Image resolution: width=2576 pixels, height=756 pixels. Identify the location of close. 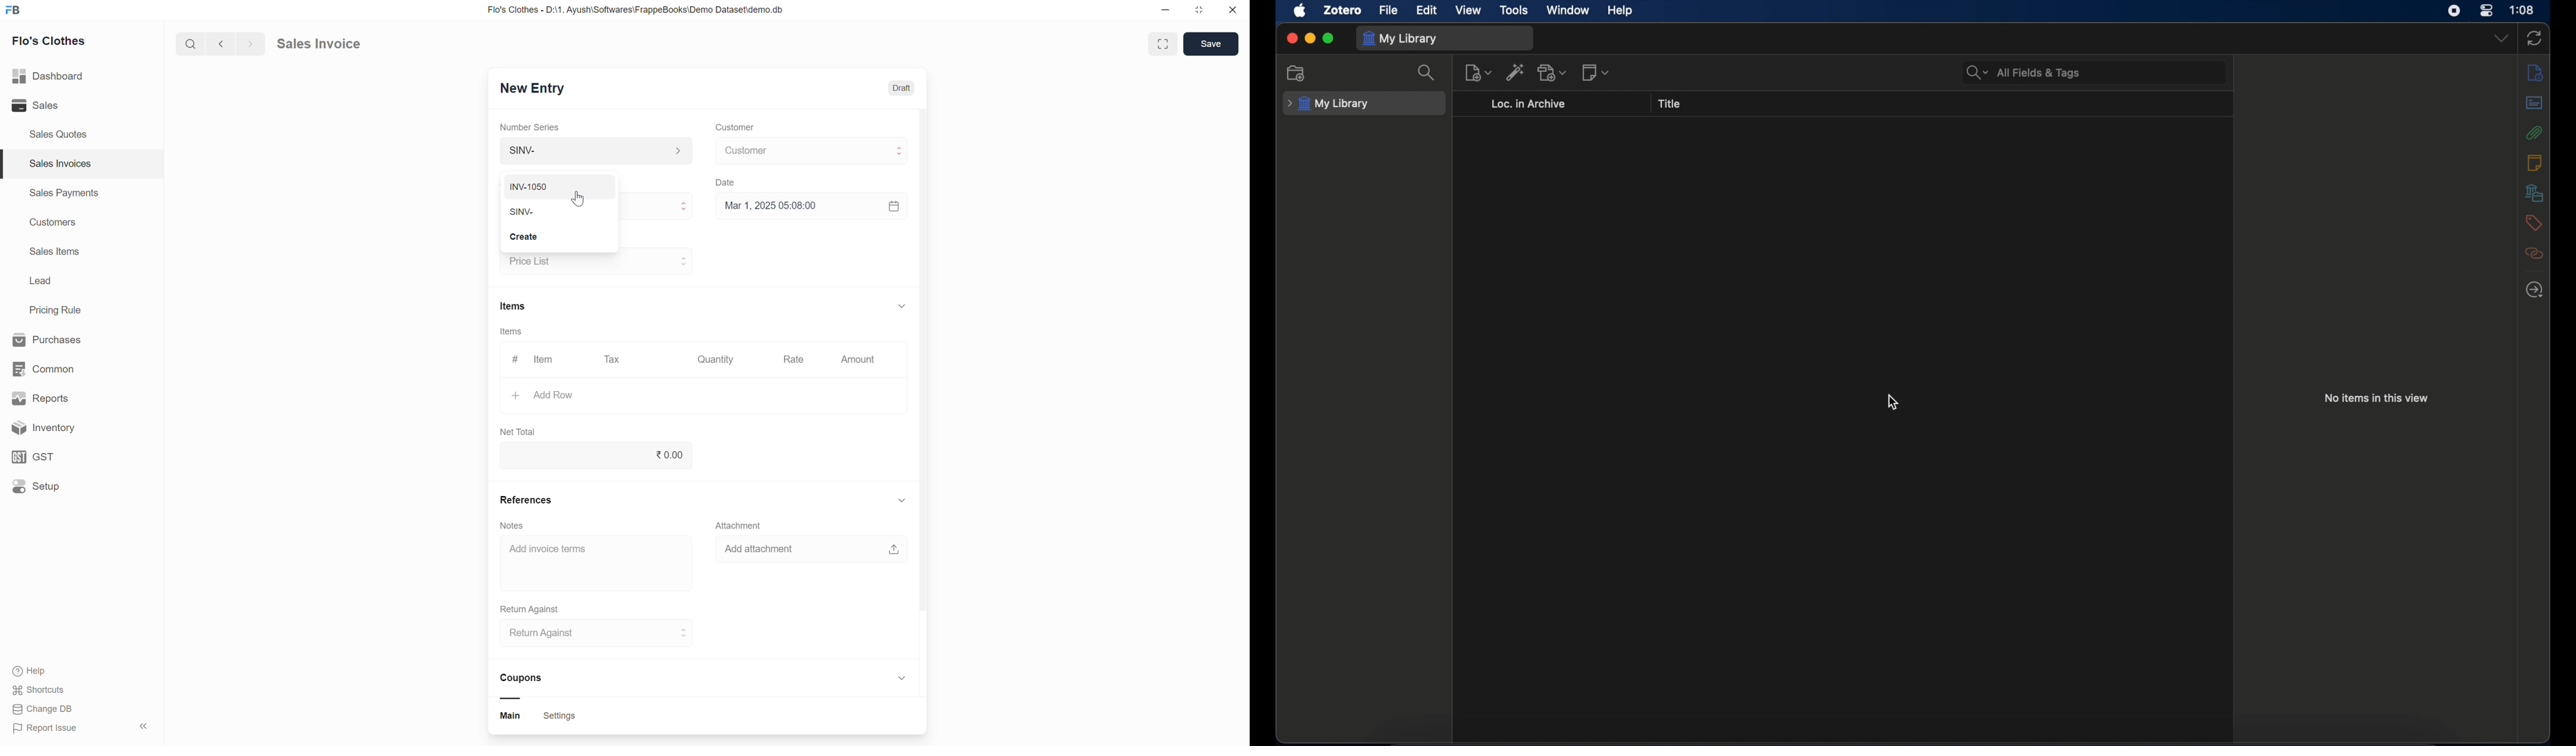
(1291, 38).